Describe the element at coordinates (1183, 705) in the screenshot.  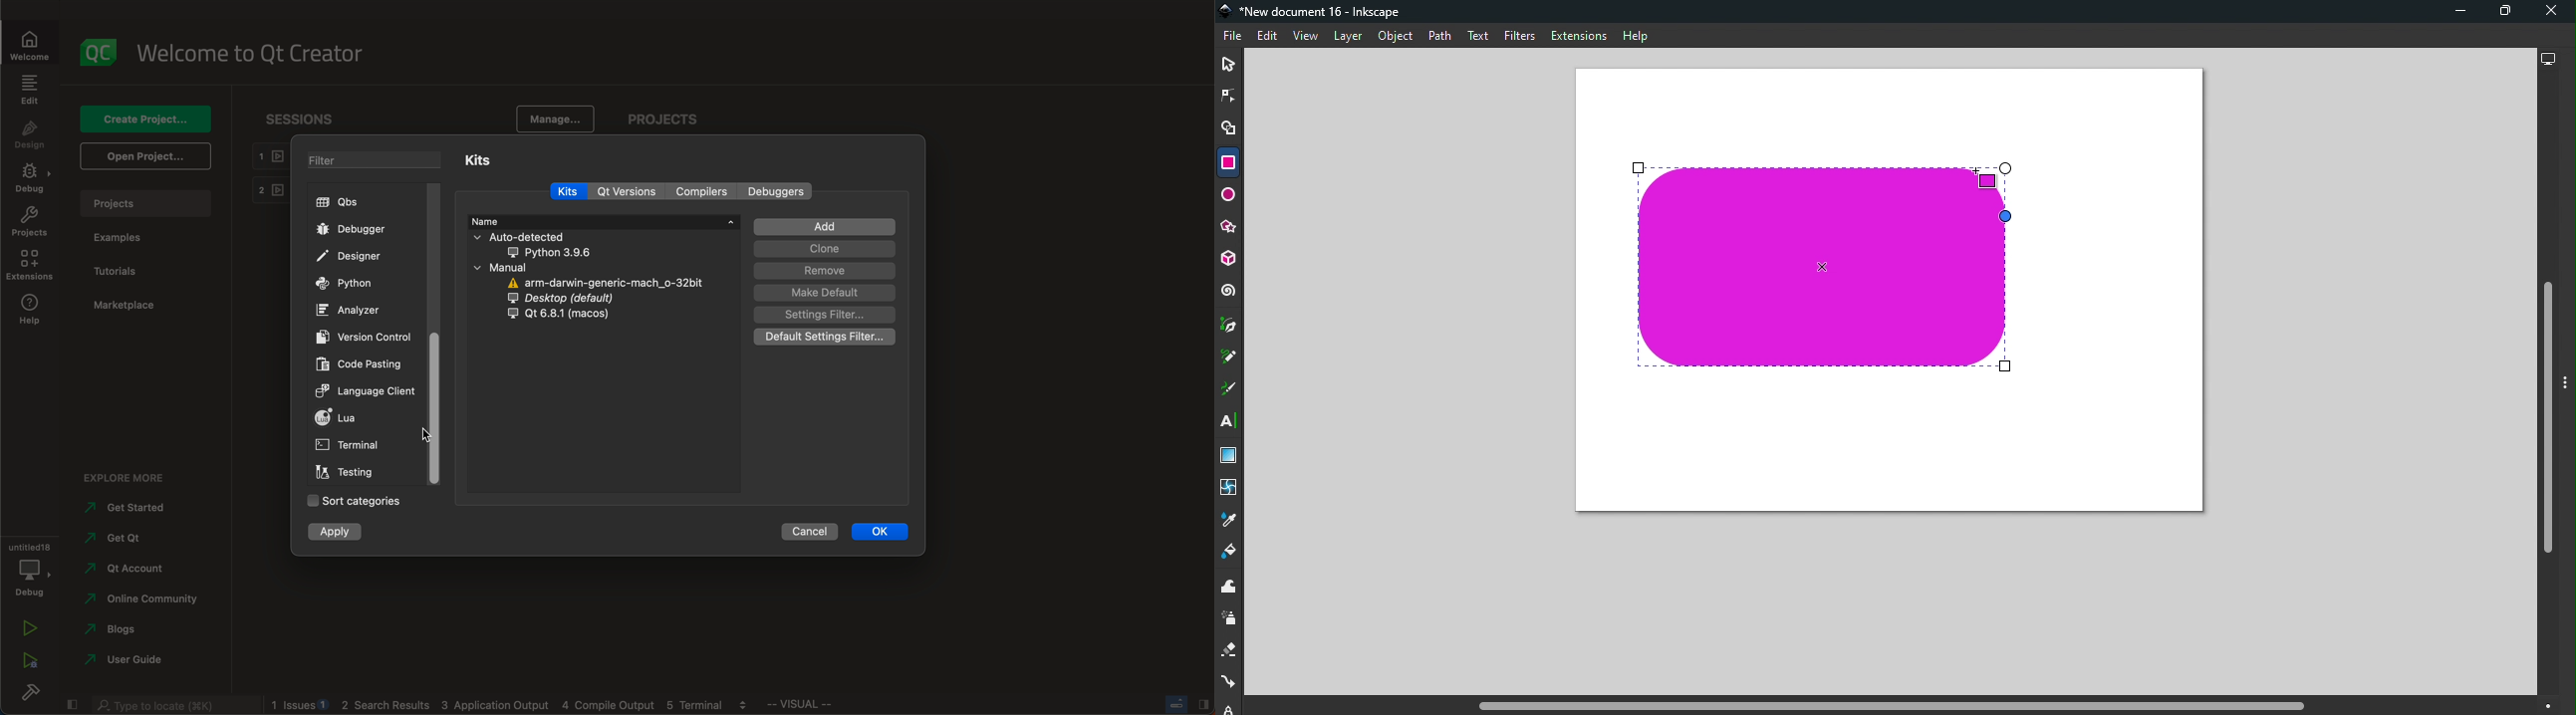
I see `close slidebar` at that location.